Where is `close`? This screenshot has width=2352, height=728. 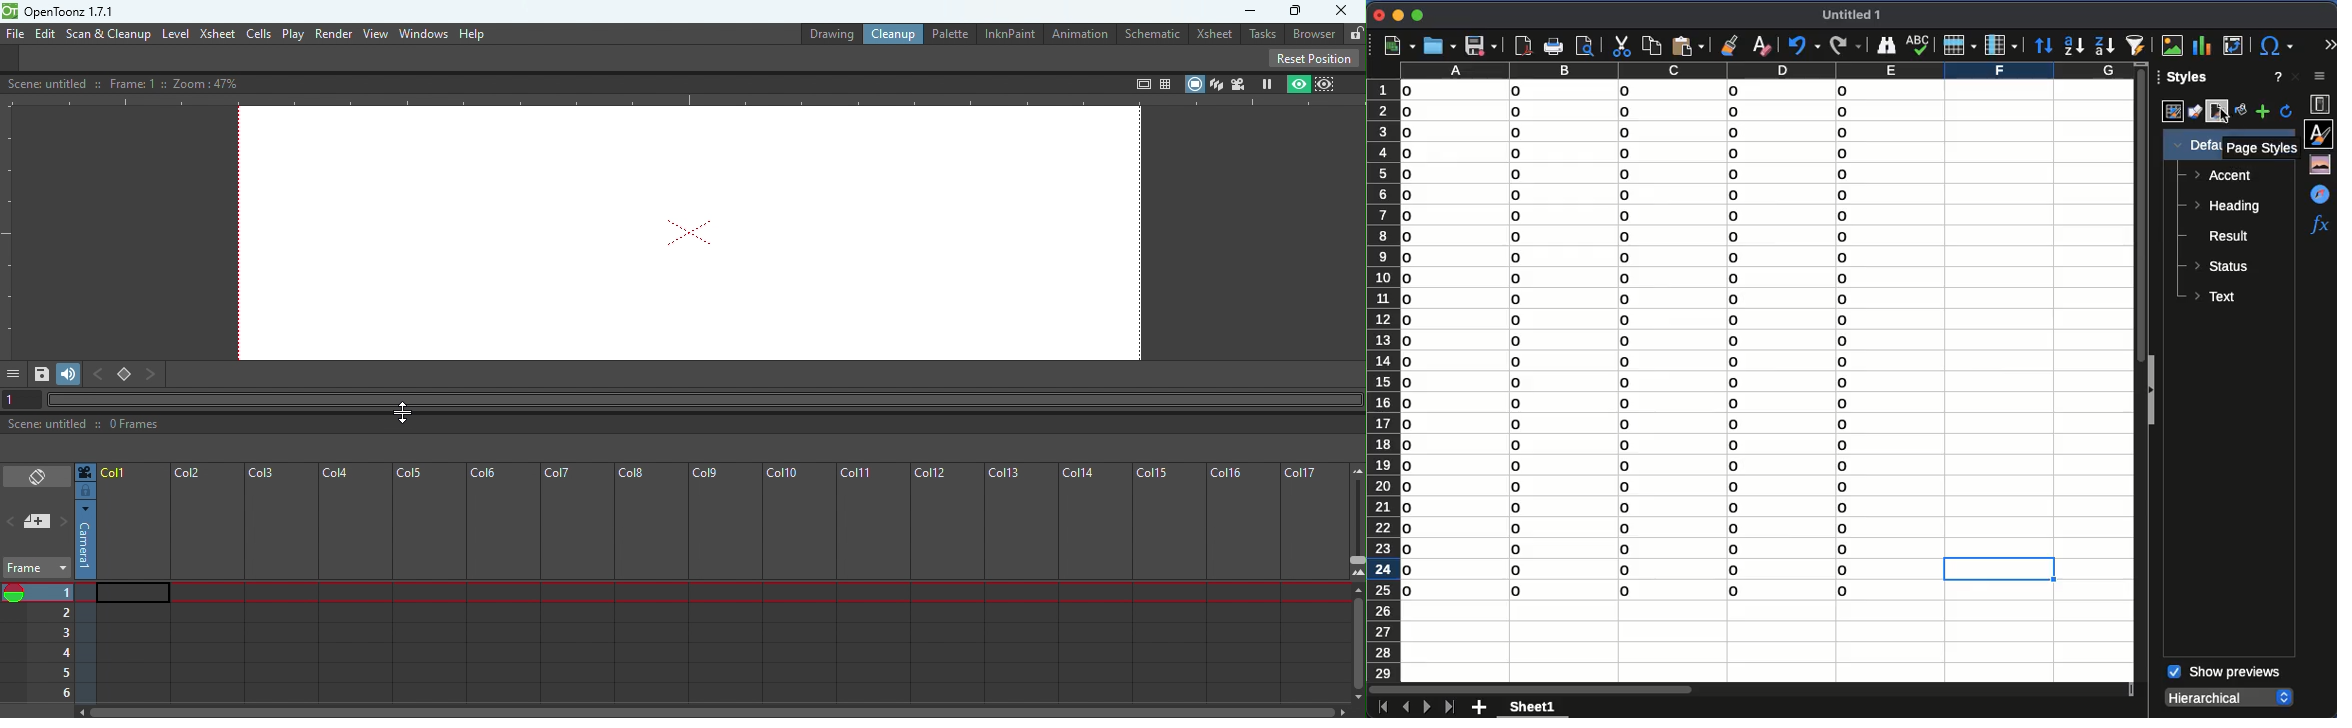
close is located at coordinates (1378, 15).